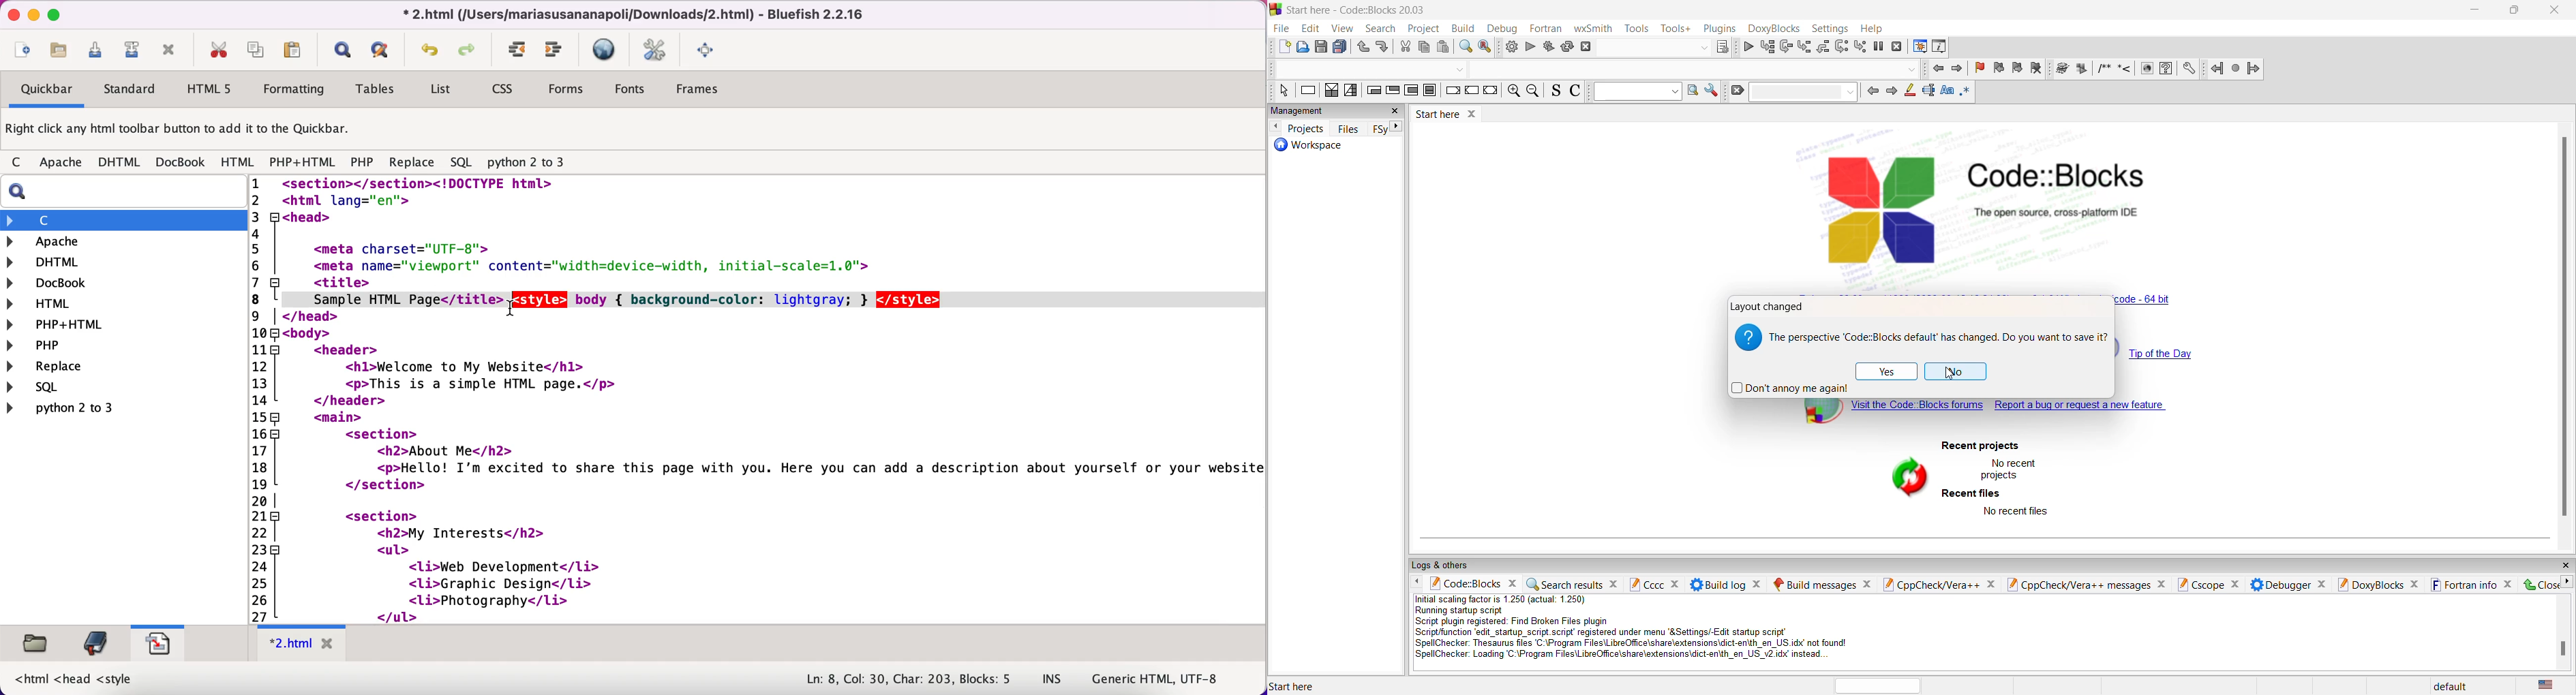 This screenshot has height=700, width=2576. What do you see at coordinates (2189, 70) in the screenshot?
I see `setting` at bounding box center [2189, 70].